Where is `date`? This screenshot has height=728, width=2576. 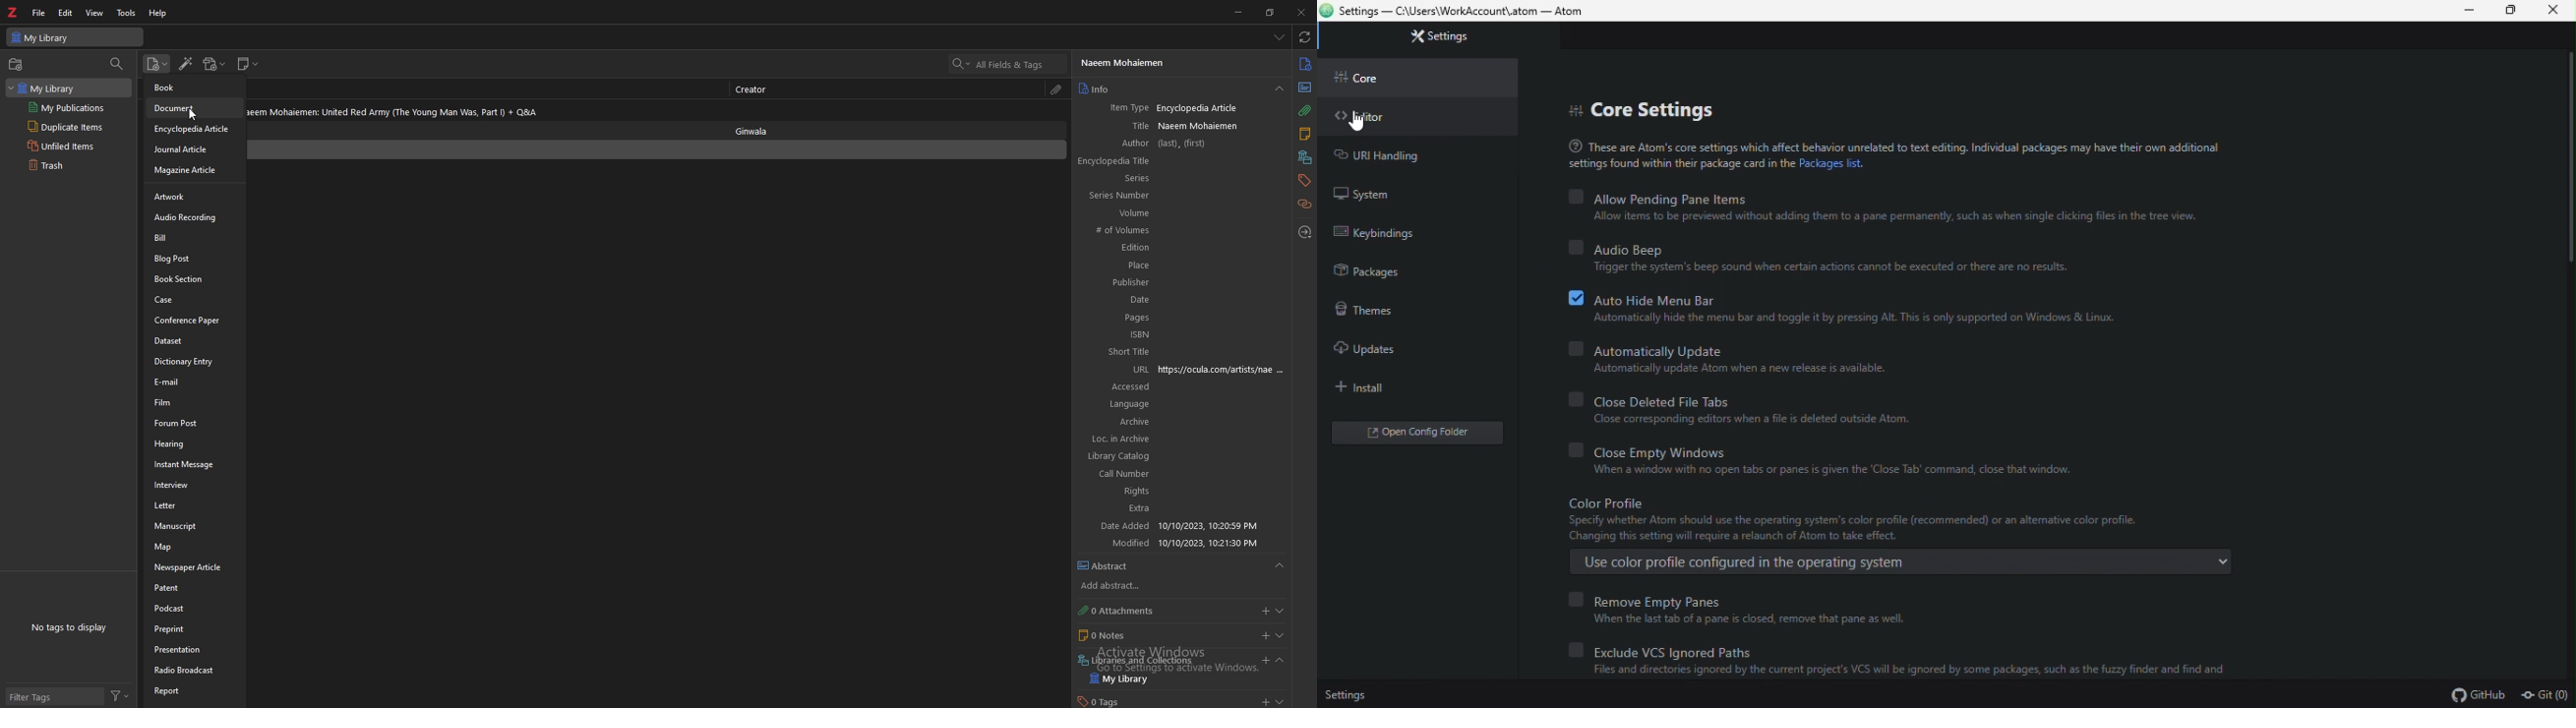
date is located at coordinates (1115, 300).